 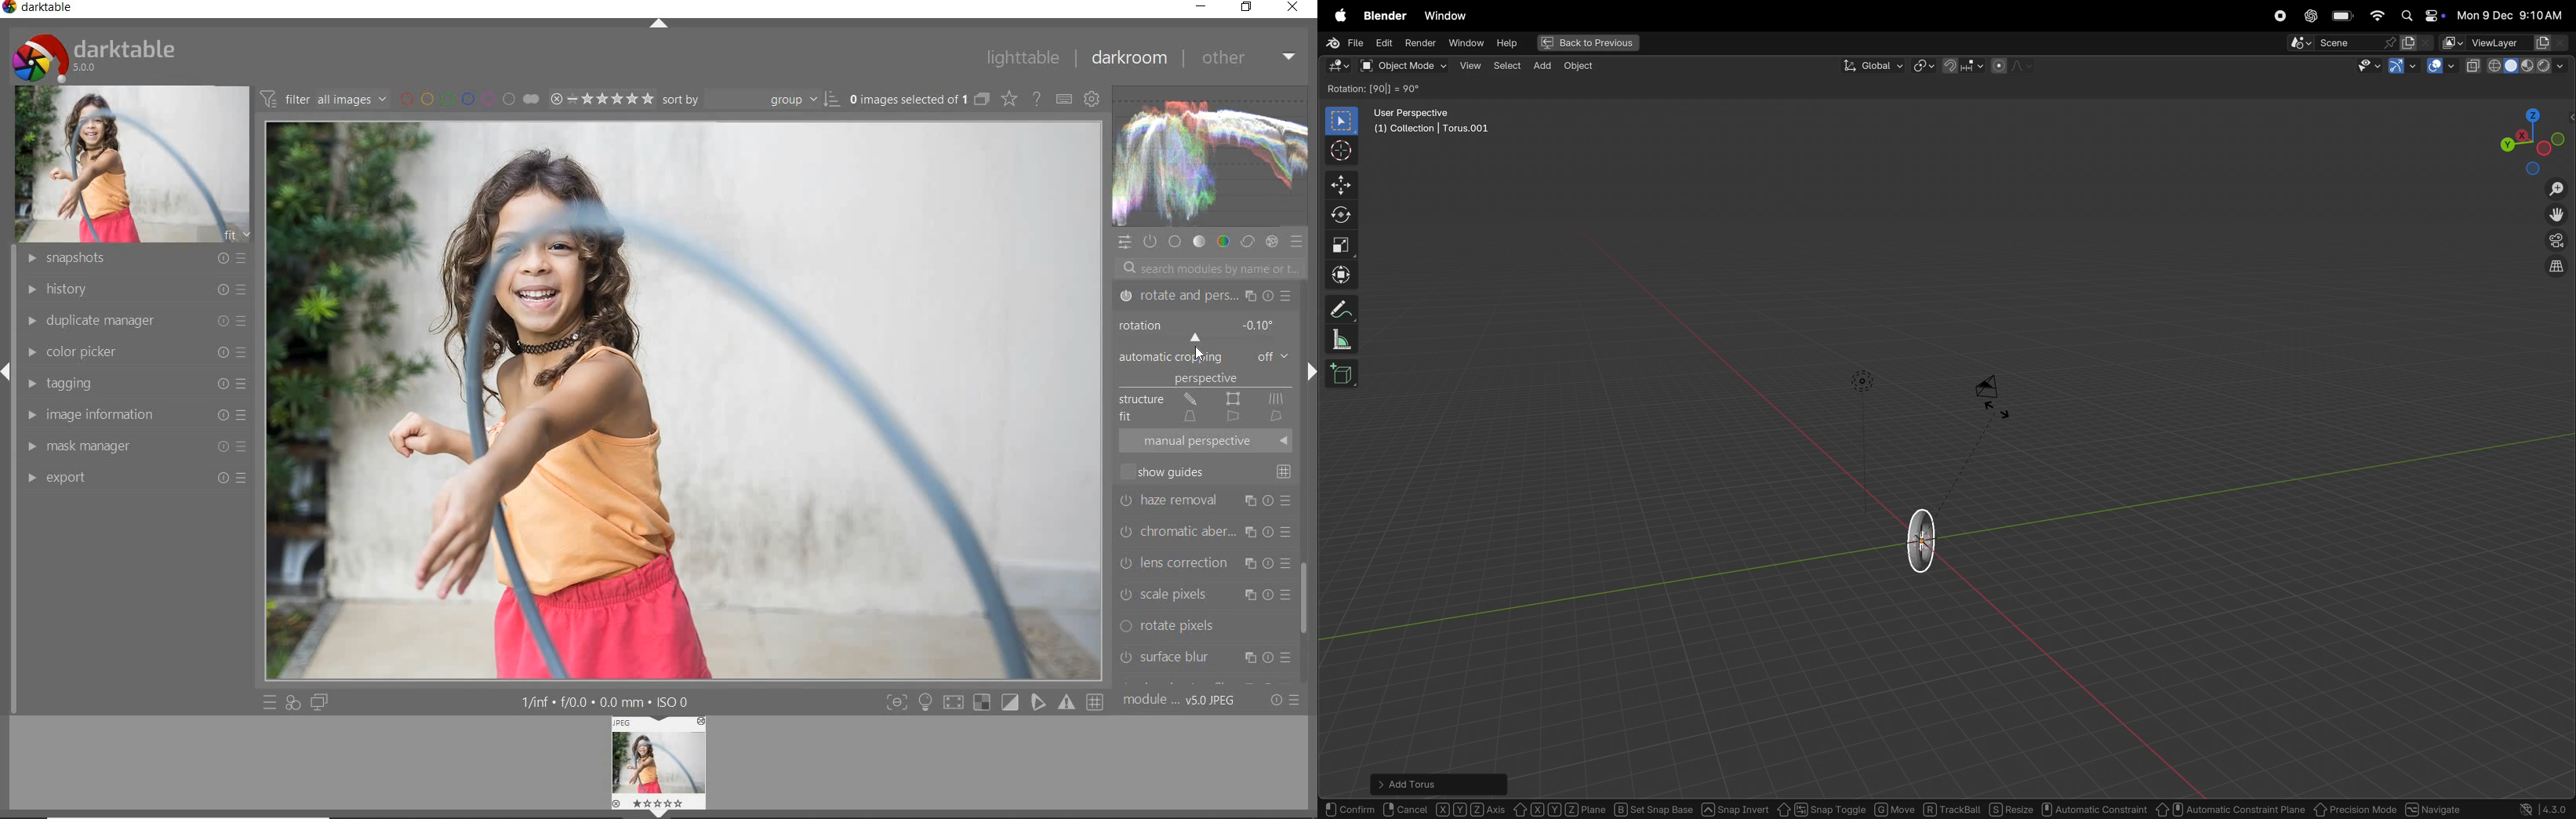 I want to click on image information, so click(x=135, y=417).